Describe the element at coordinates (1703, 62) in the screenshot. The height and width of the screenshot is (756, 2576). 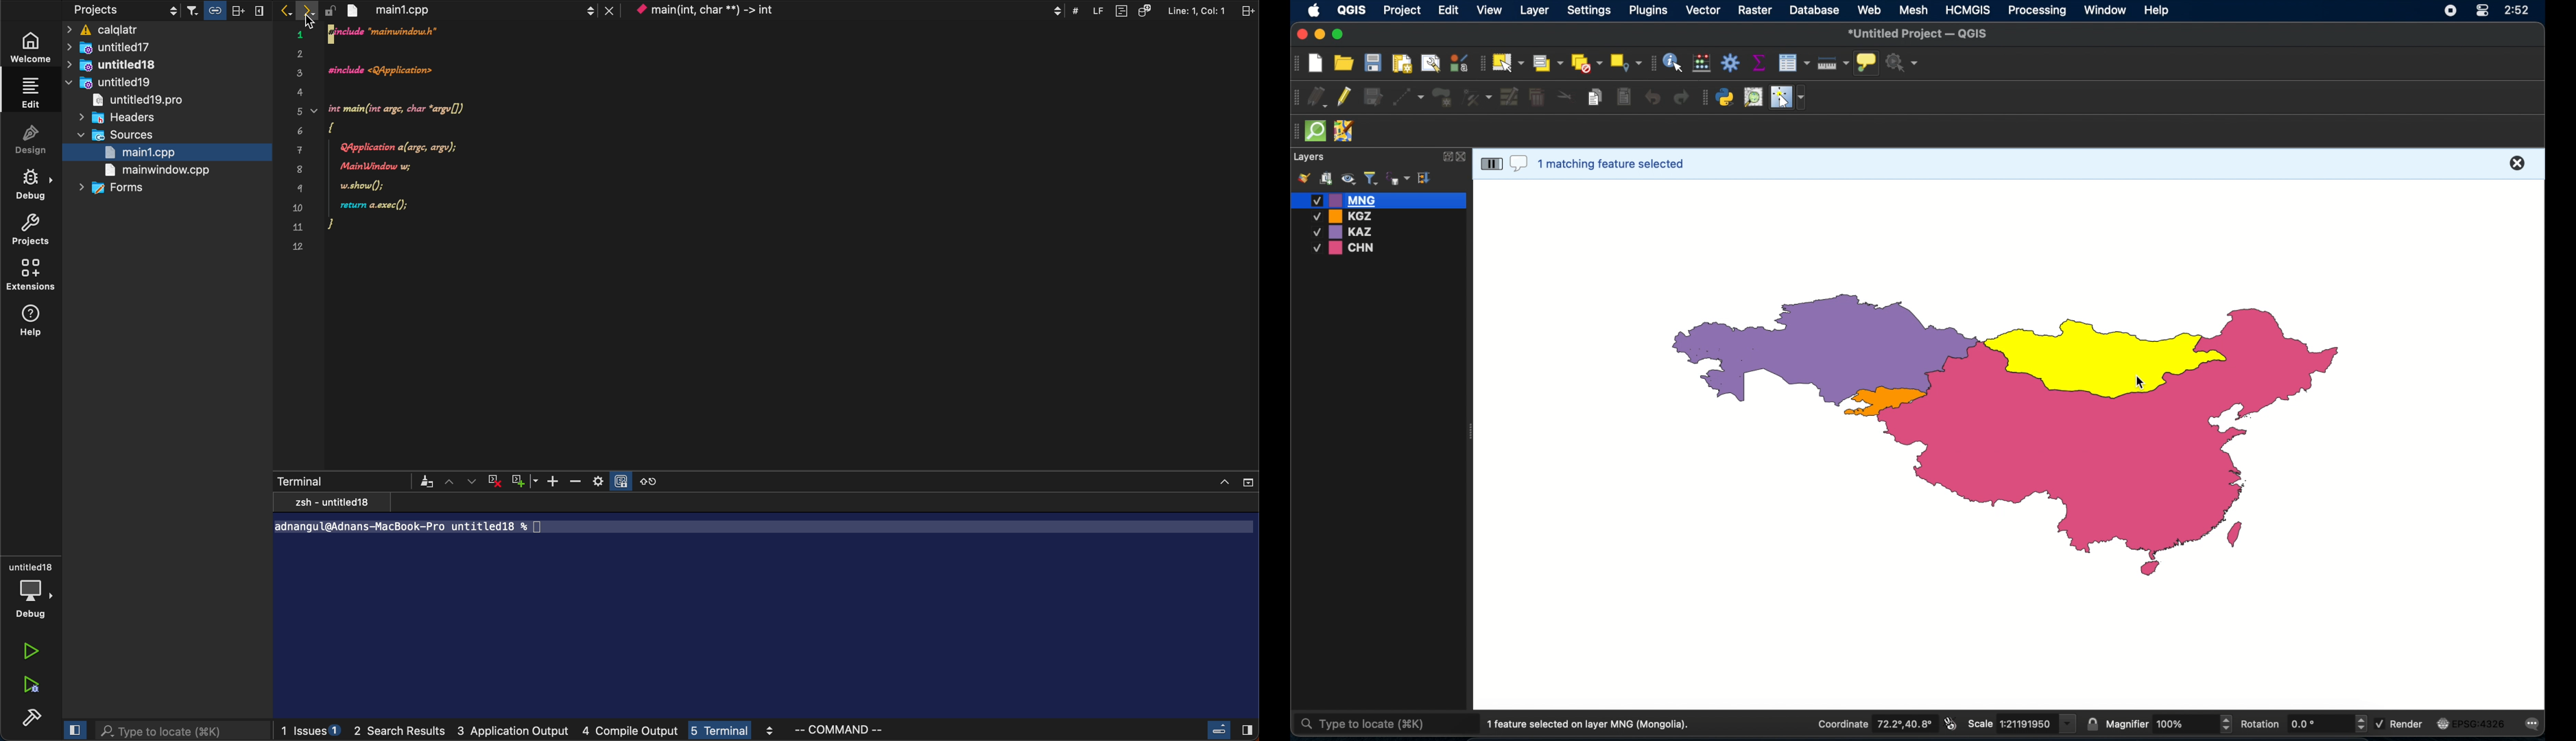
I see `open field calculator` at that location.